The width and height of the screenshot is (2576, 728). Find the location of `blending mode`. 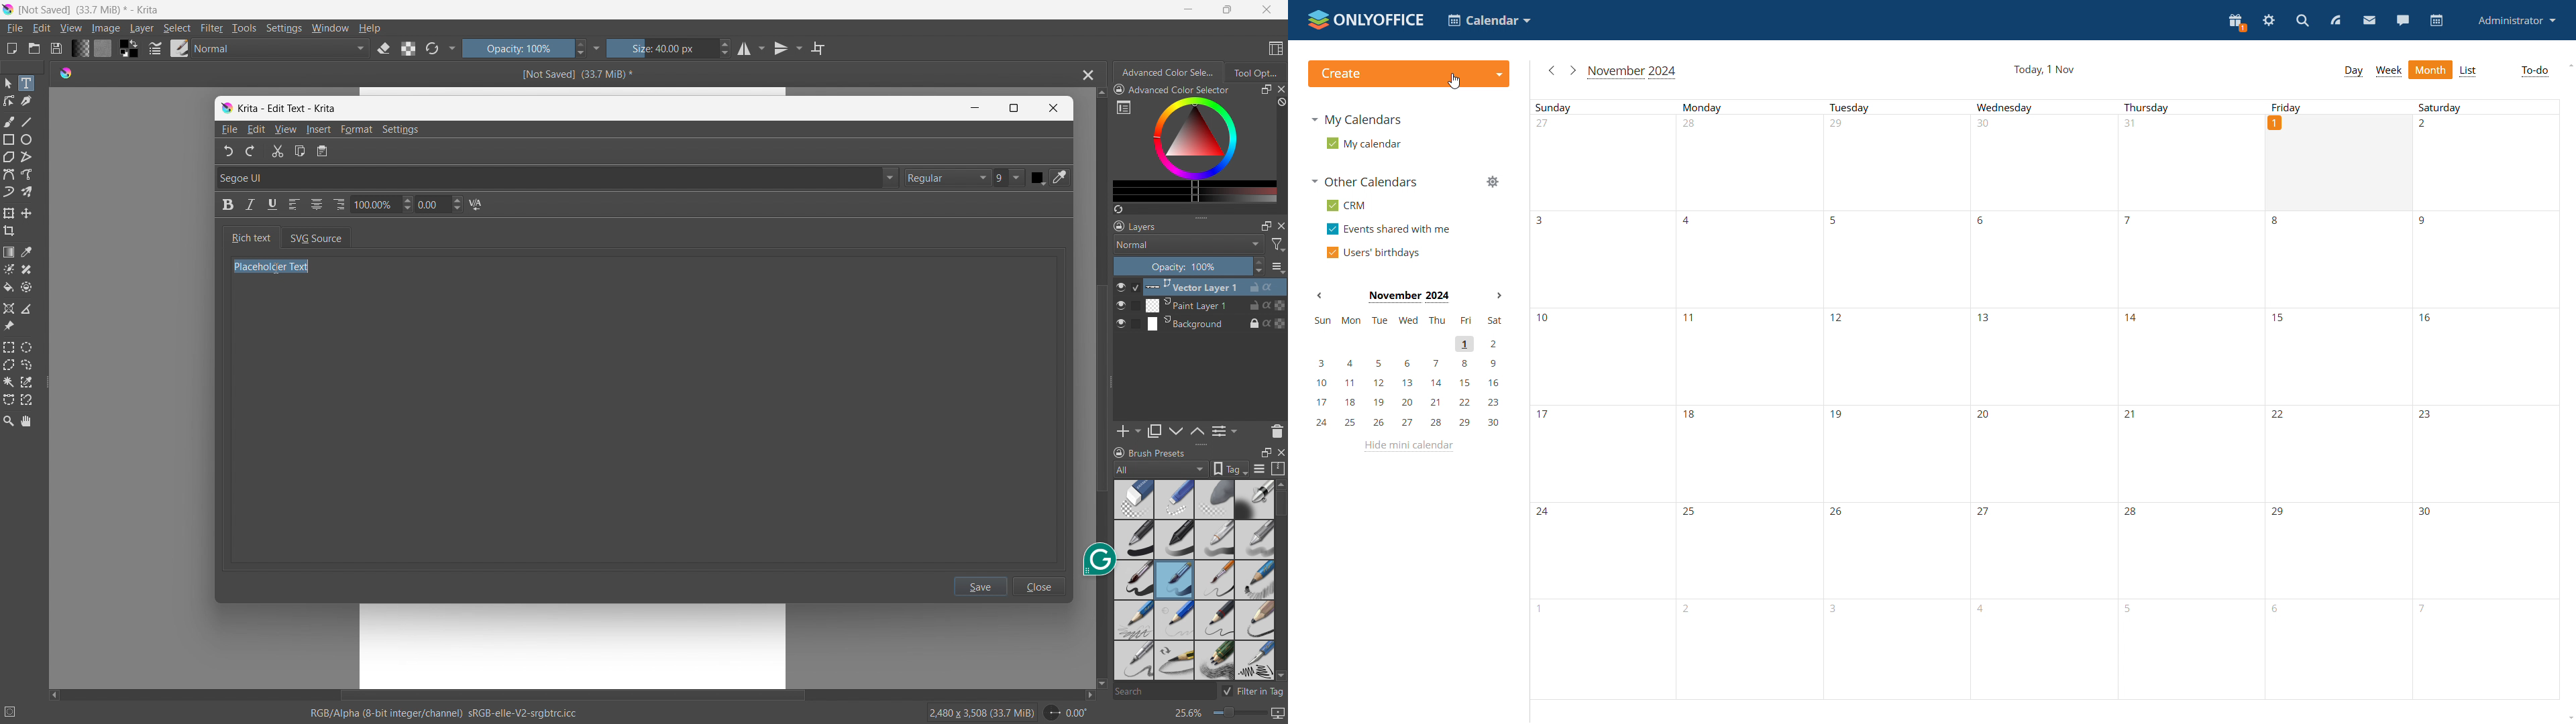

blending mode is located at coordinates (282, 49).